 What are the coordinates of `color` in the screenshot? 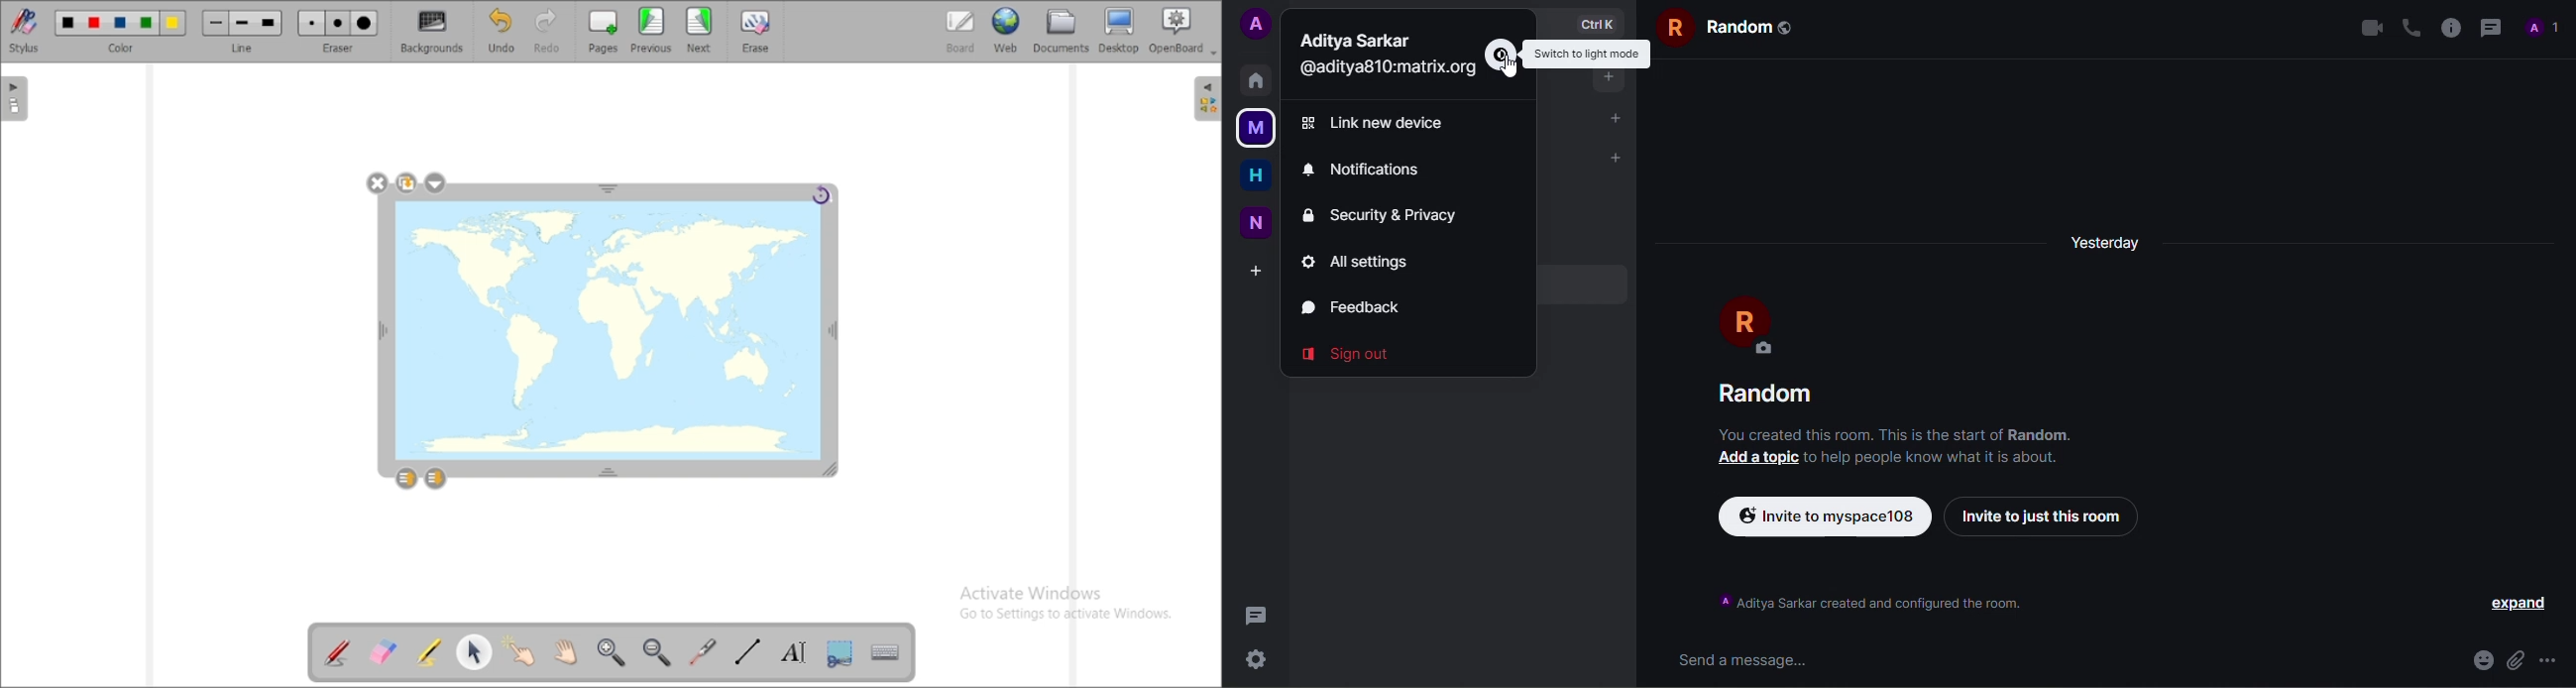 It's located at (121, 31).